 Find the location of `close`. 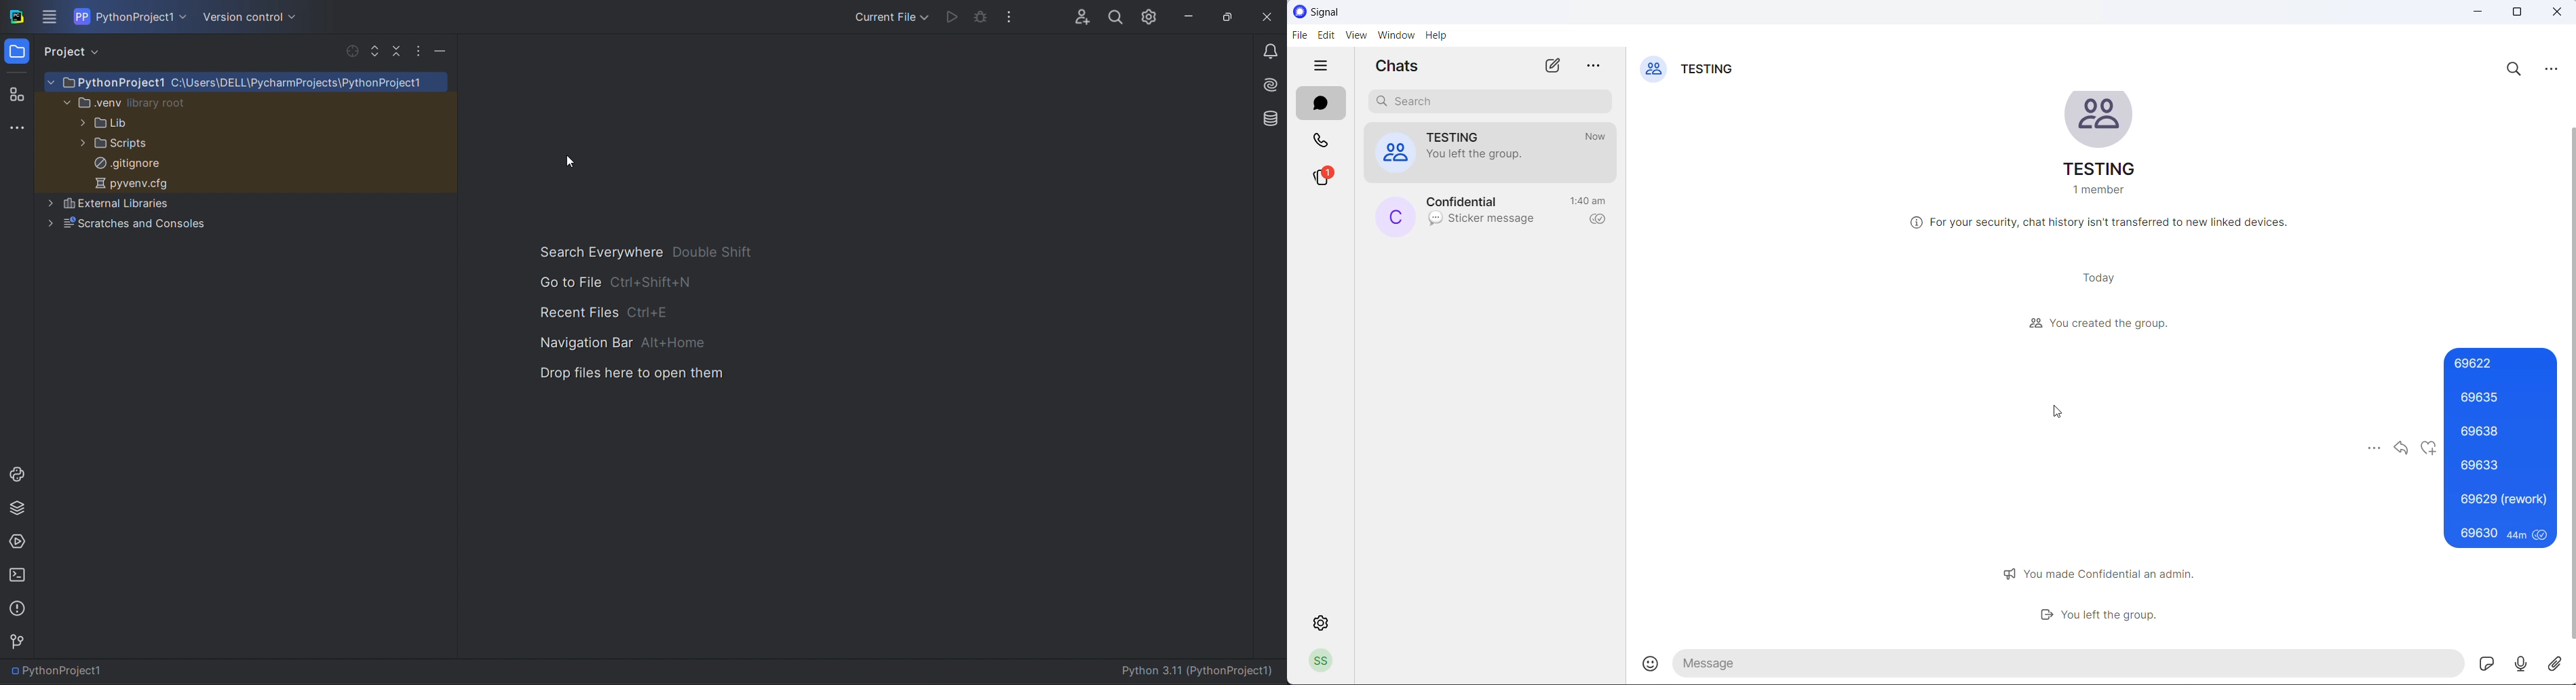

close is located at coordinates (2560, 13).